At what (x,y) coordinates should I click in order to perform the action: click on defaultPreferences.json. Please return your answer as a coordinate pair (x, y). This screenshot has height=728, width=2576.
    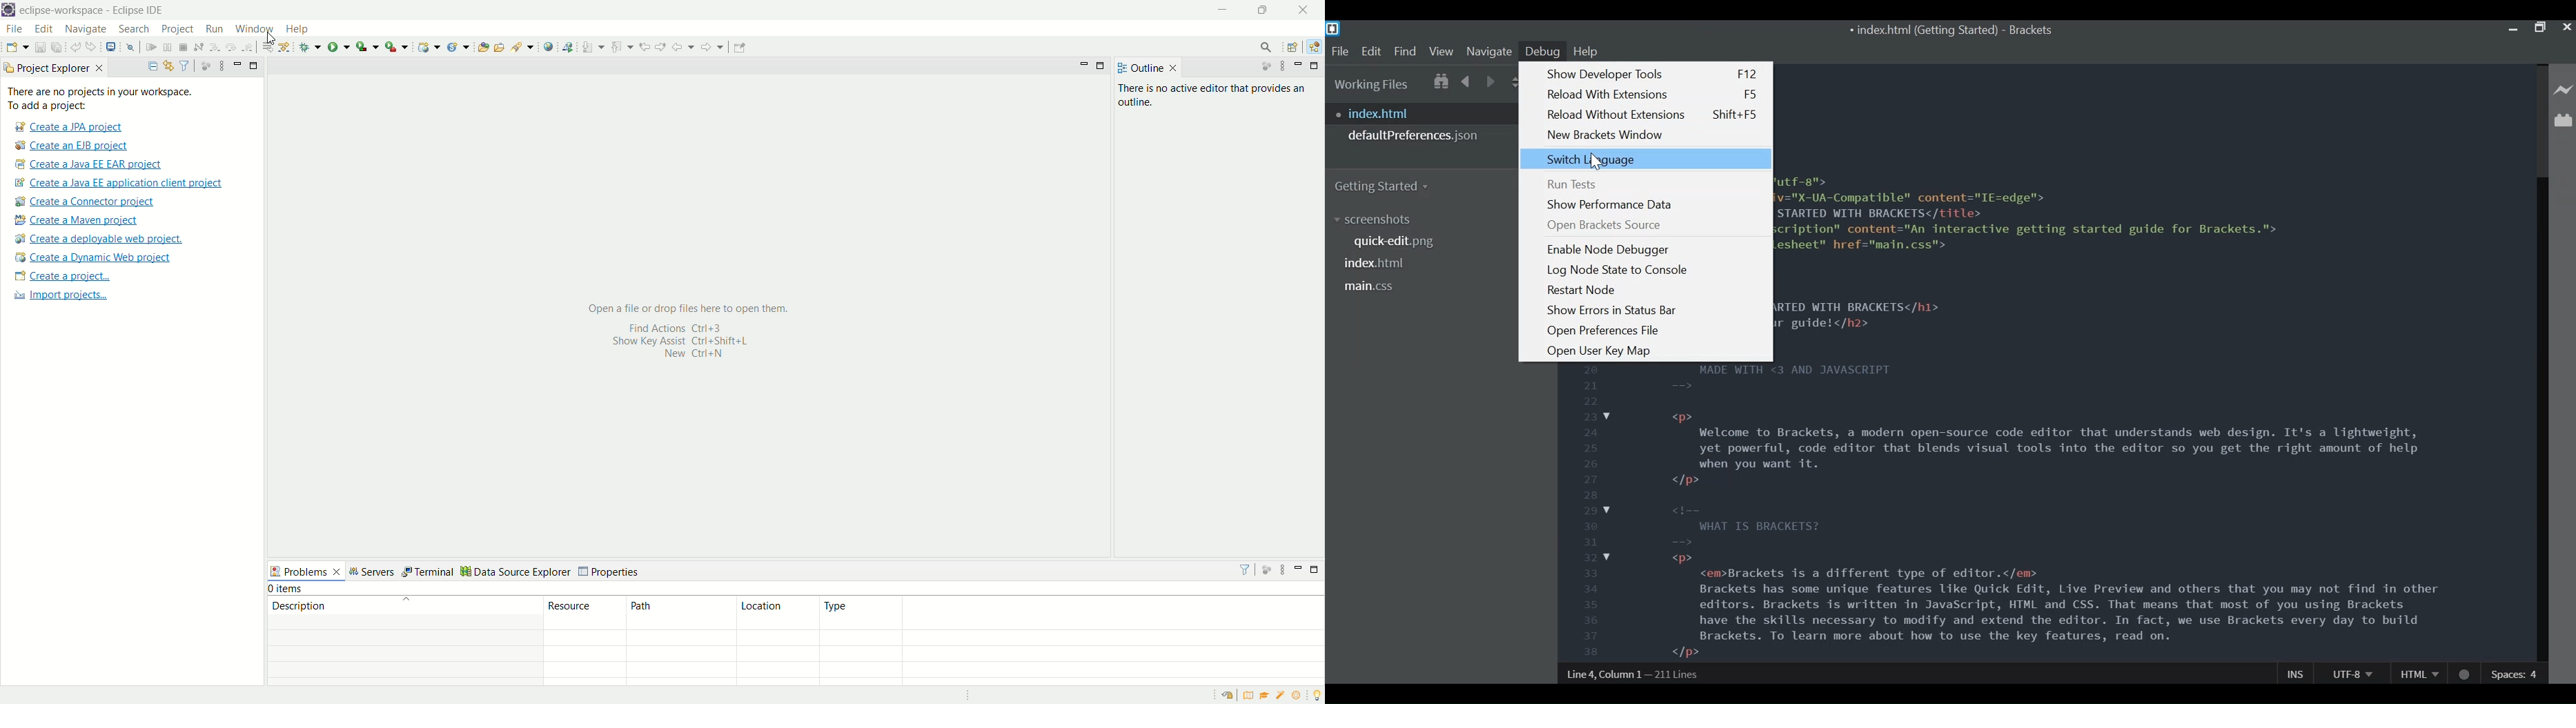
    Looking at the image, I should click on (1414, 136).